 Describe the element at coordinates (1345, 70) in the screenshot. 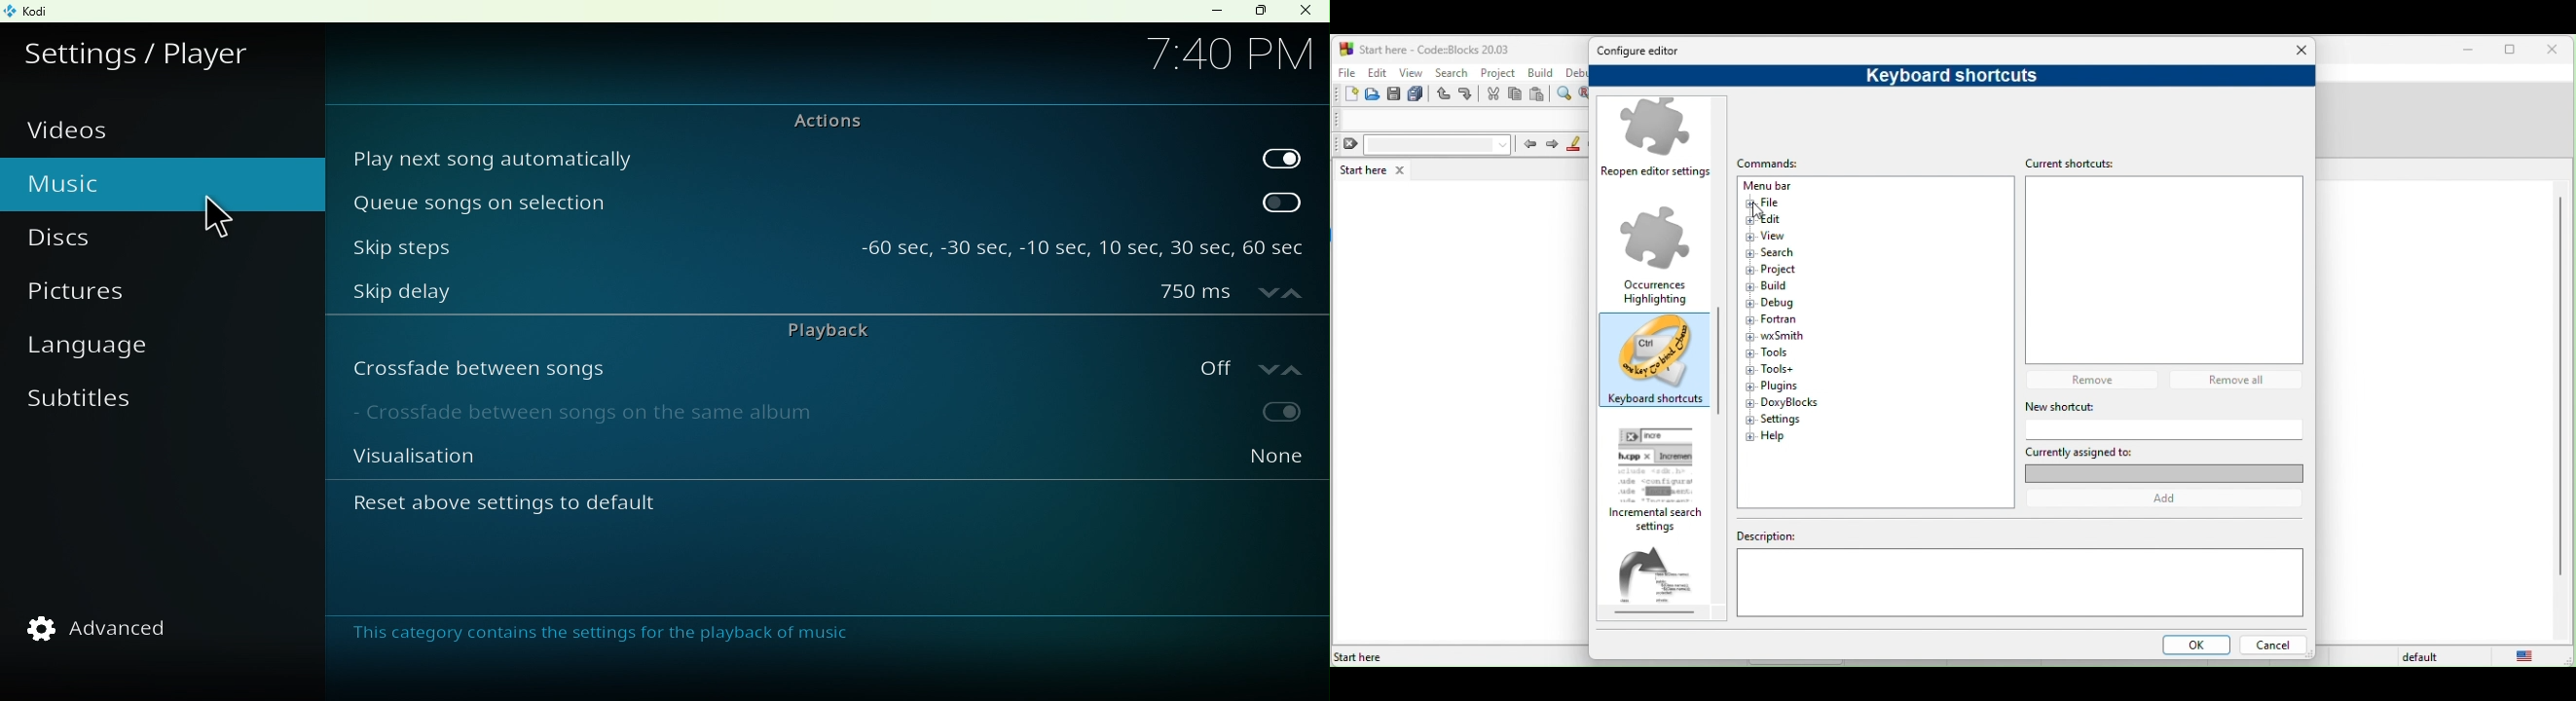

I see `file` at that location.